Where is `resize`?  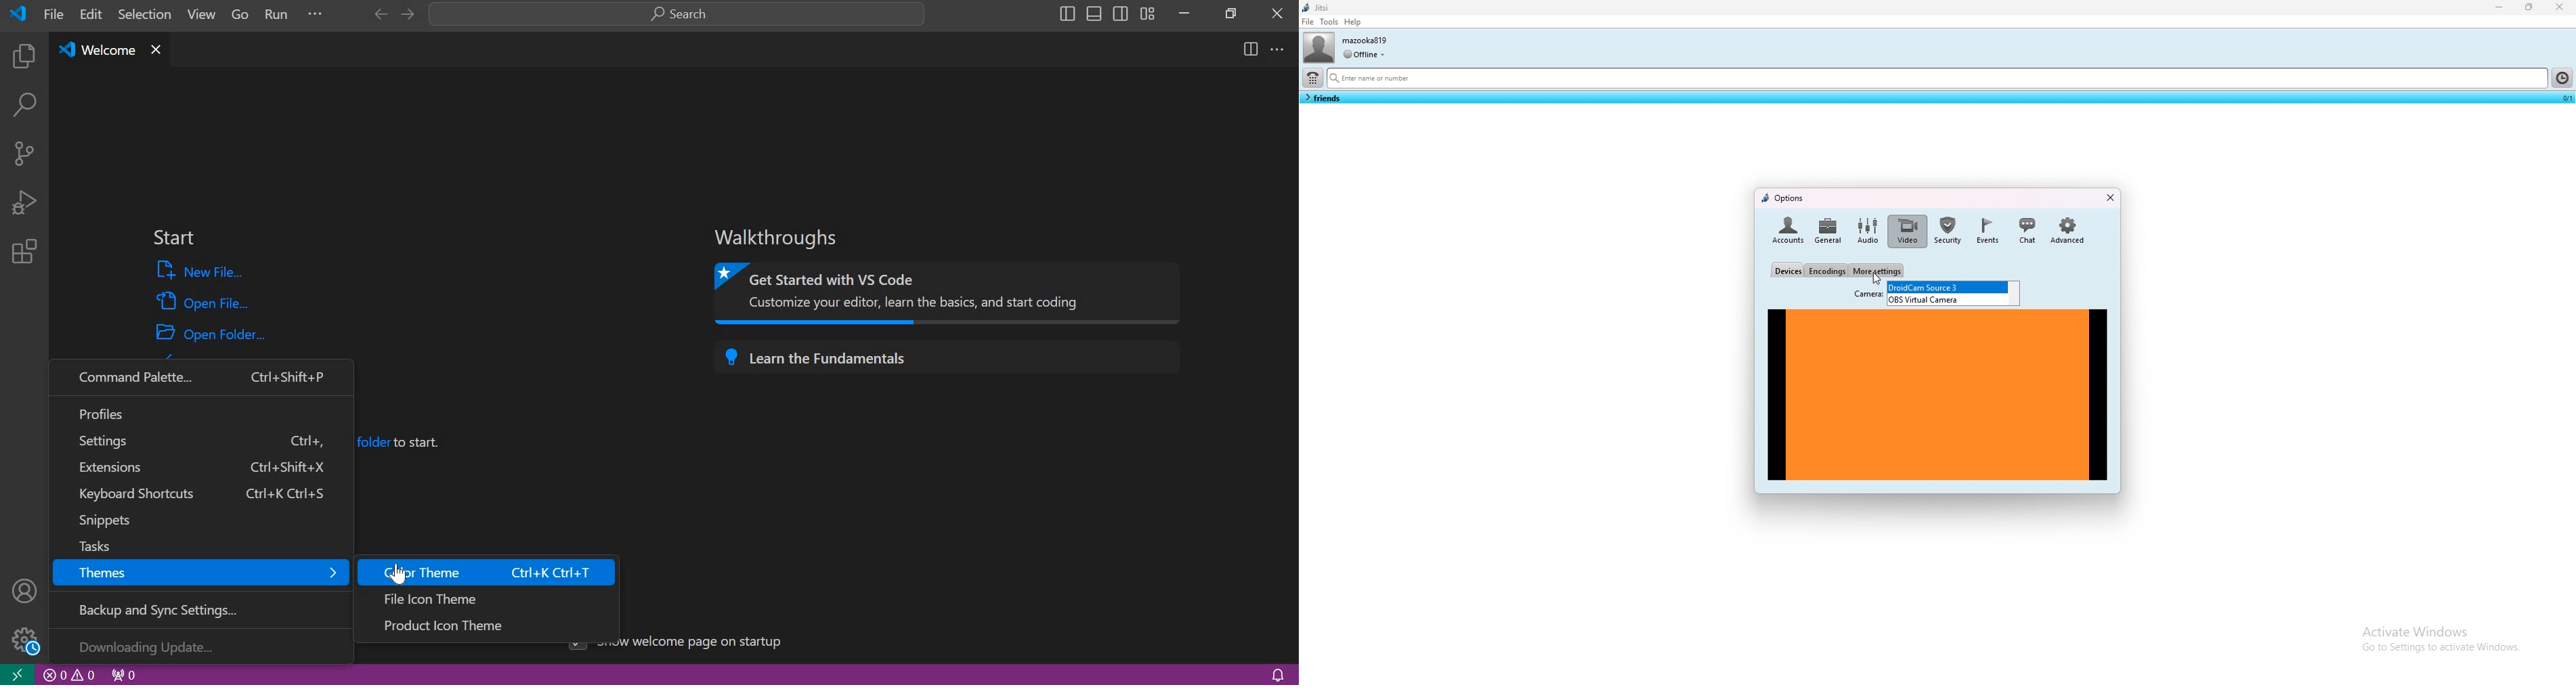
resize is located at coordinates (2531, 7).